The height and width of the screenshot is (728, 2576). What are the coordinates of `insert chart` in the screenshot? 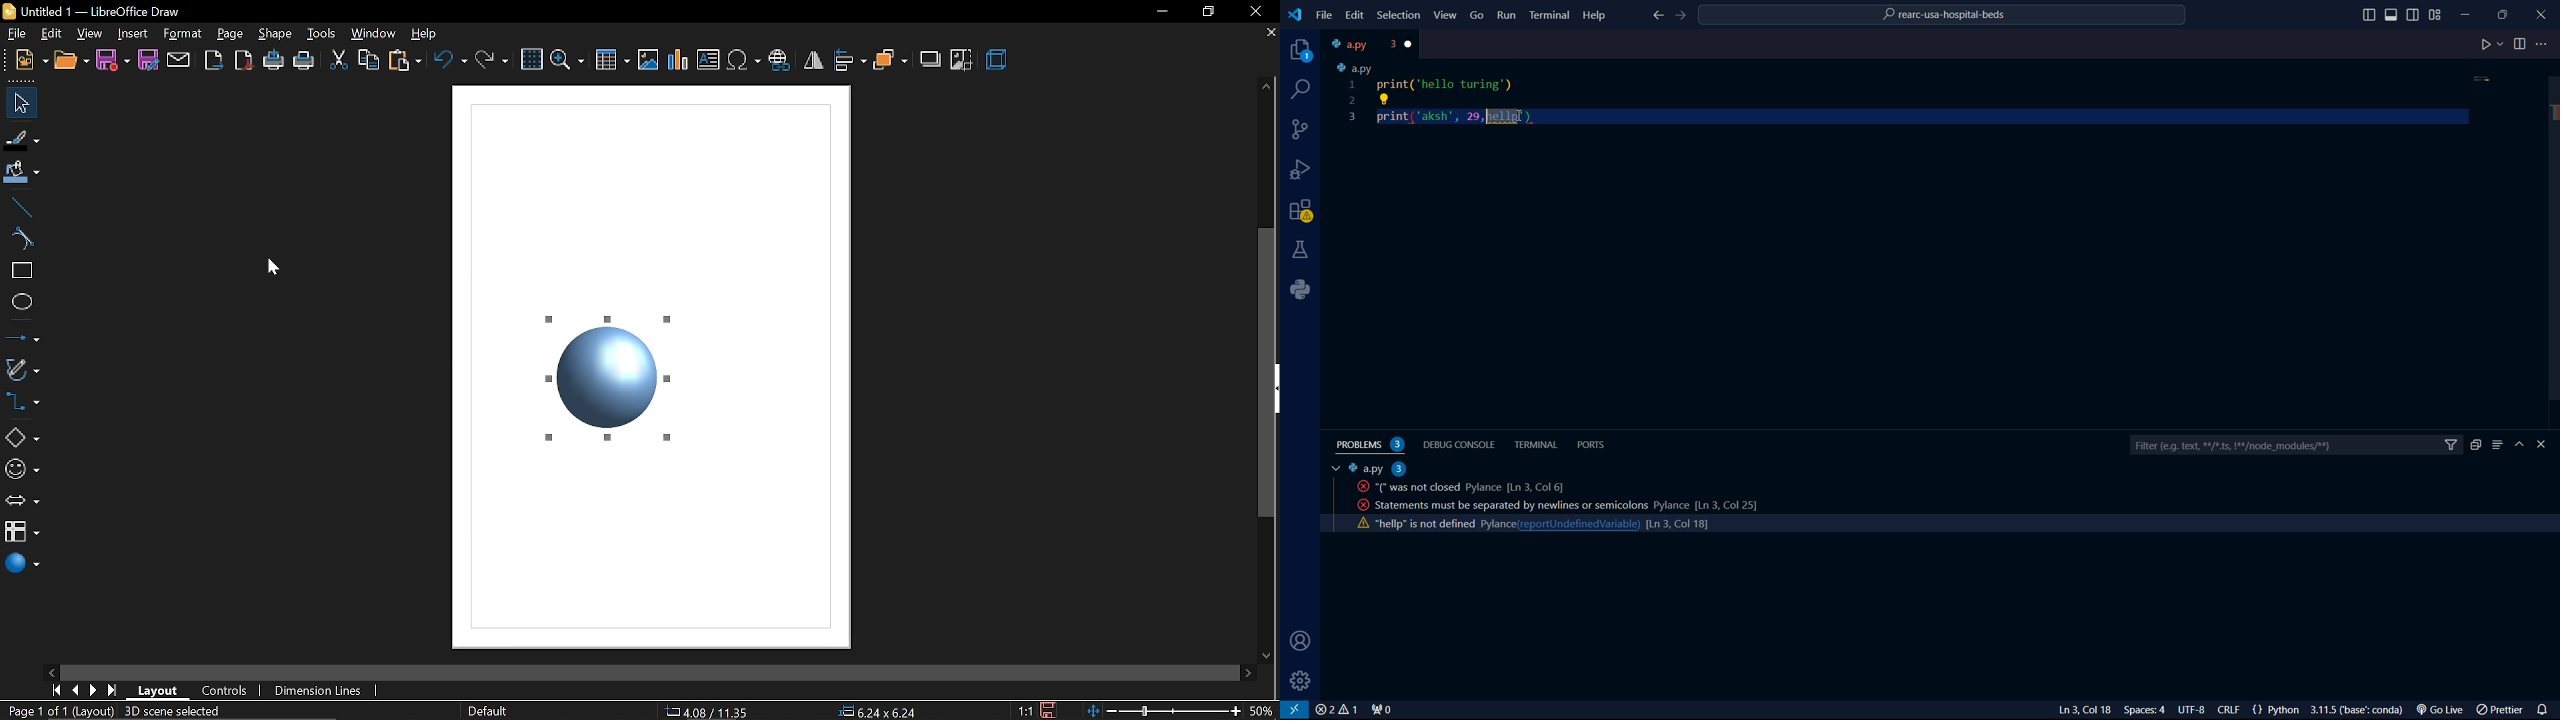 It's located at (678, 60).